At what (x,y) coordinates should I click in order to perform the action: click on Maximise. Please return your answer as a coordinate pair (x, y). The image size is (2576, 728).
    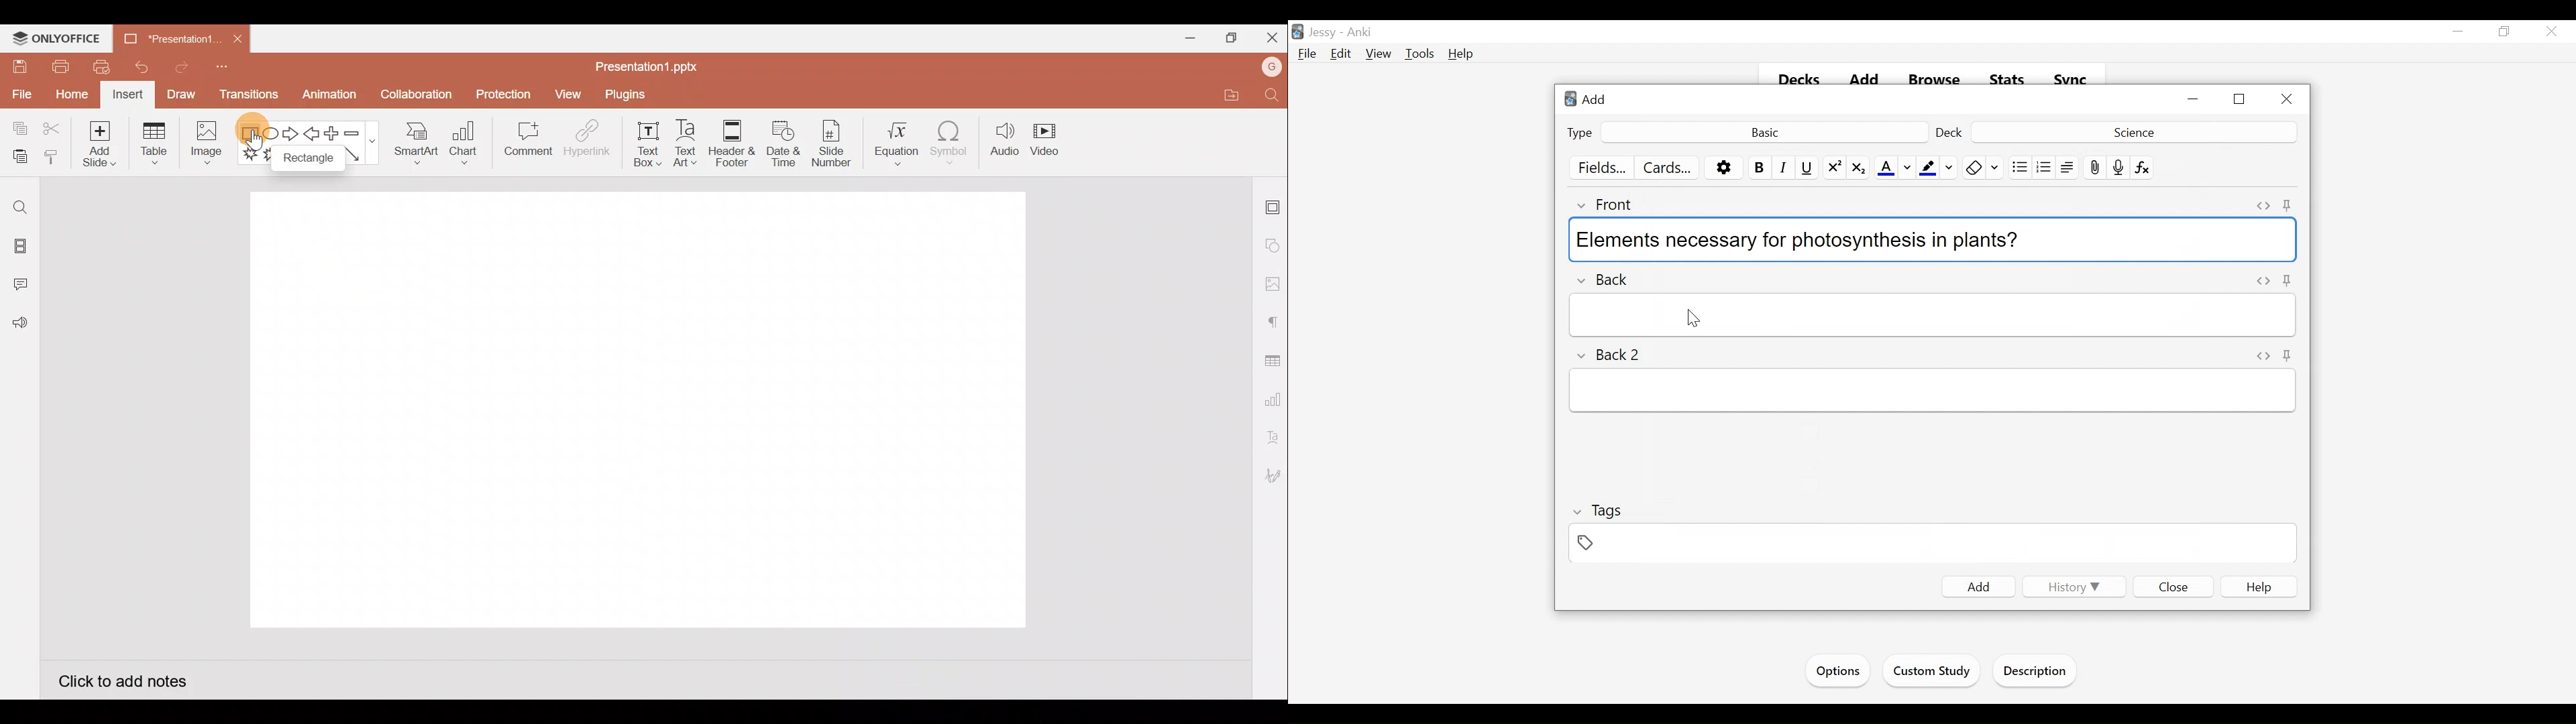
    Looking at the image, I should click on (1228, 38).